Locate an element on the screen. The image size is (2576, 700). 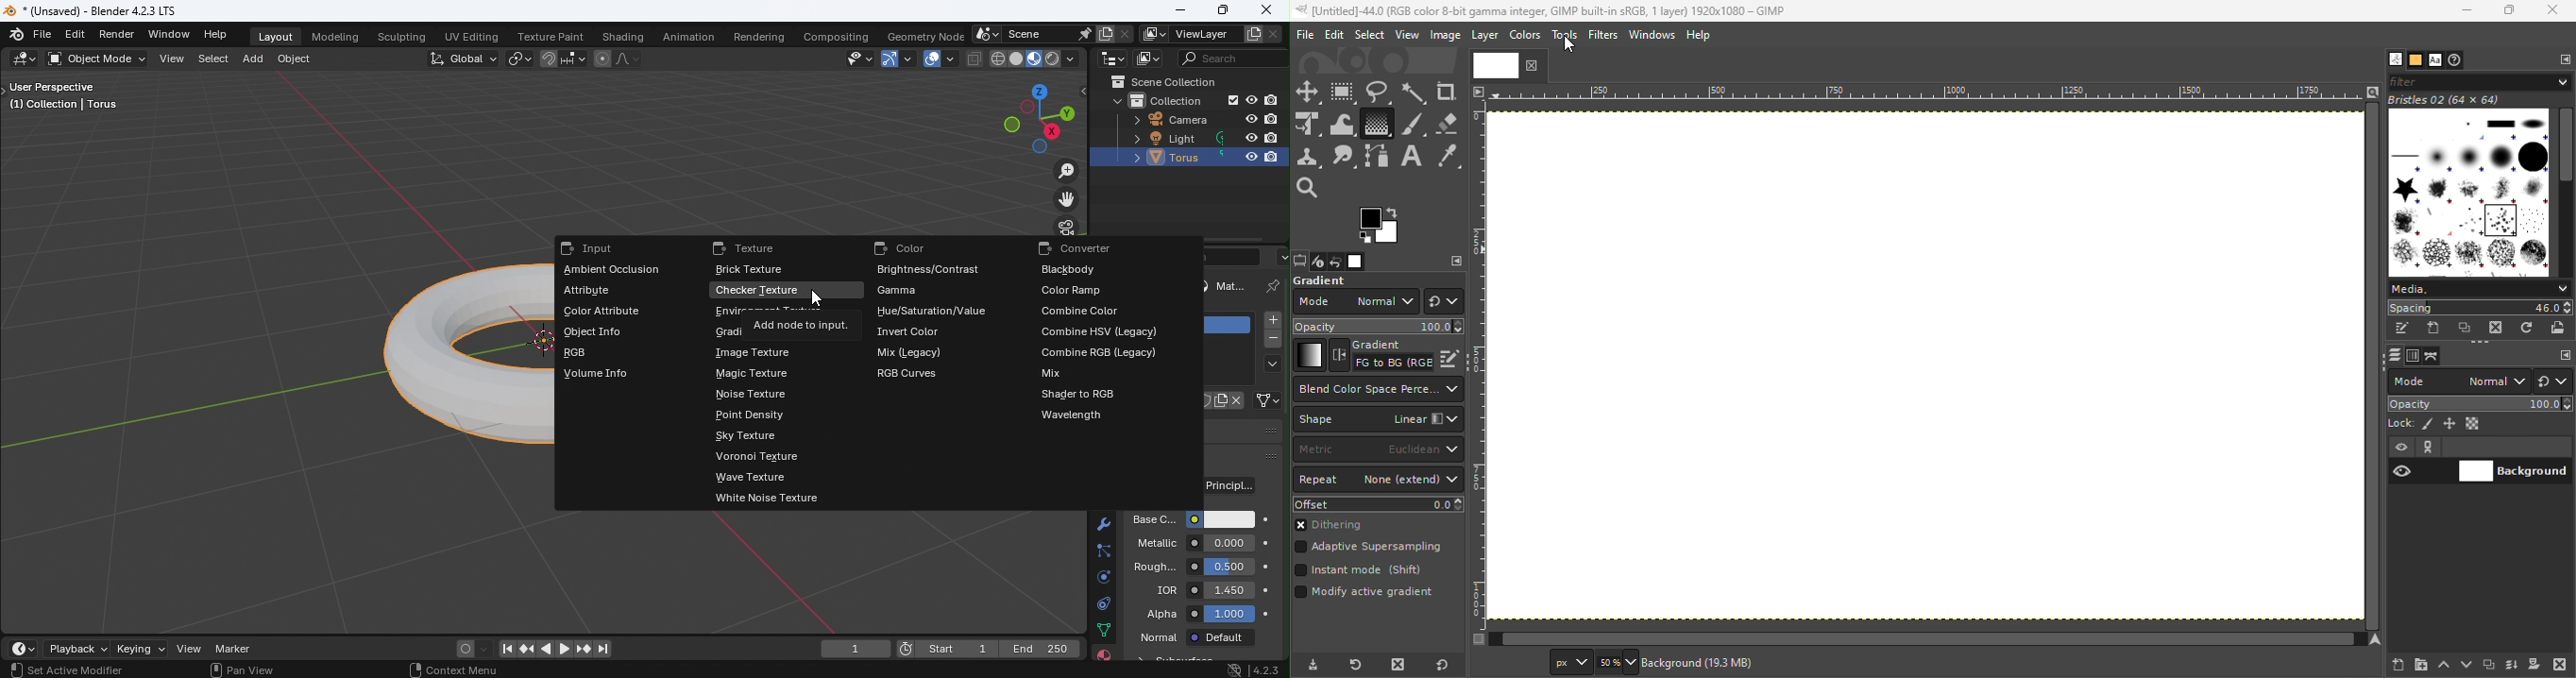
Viewport shading is located at coordinates (1017, 59).